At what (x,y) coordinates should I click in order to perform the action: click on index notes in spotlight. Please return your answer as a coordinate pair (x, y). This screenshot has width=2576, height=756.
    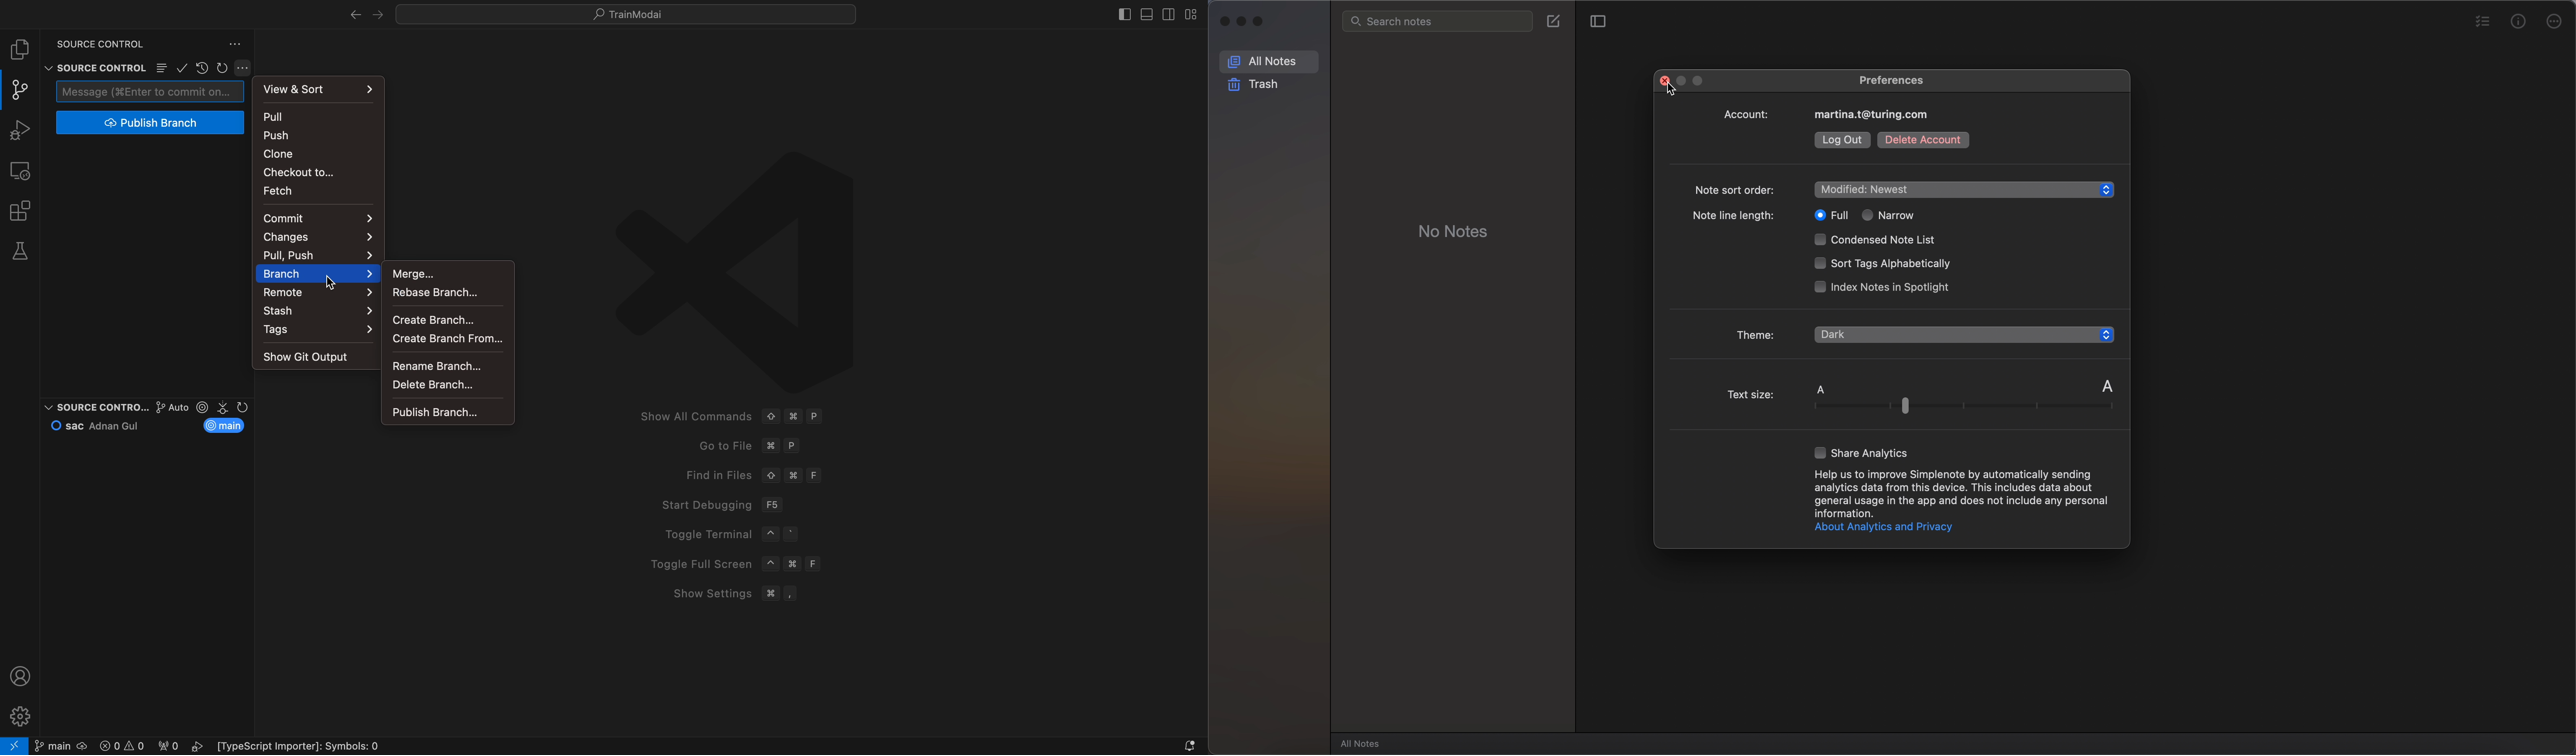
    Looking at the image, I should click on (1883, 288).